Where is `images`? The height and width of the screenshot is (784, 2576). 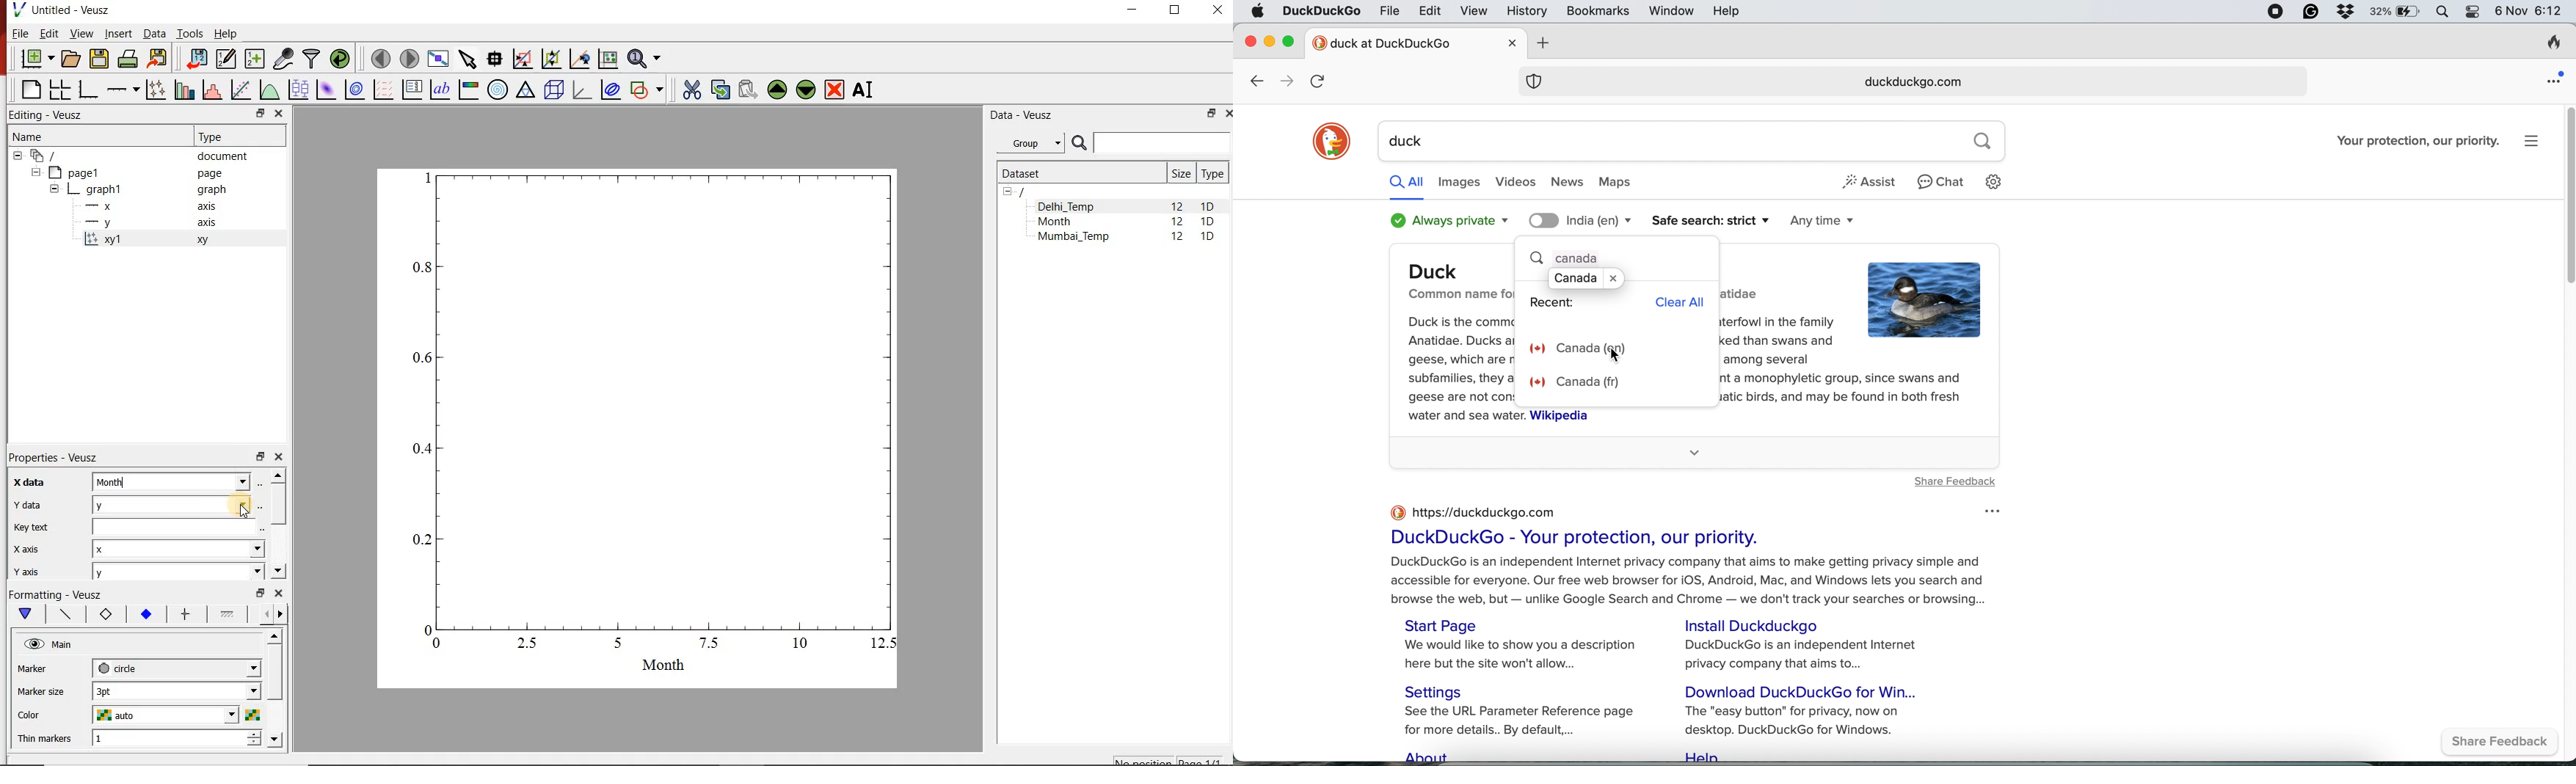 images is located at coordinates (1459, 183).